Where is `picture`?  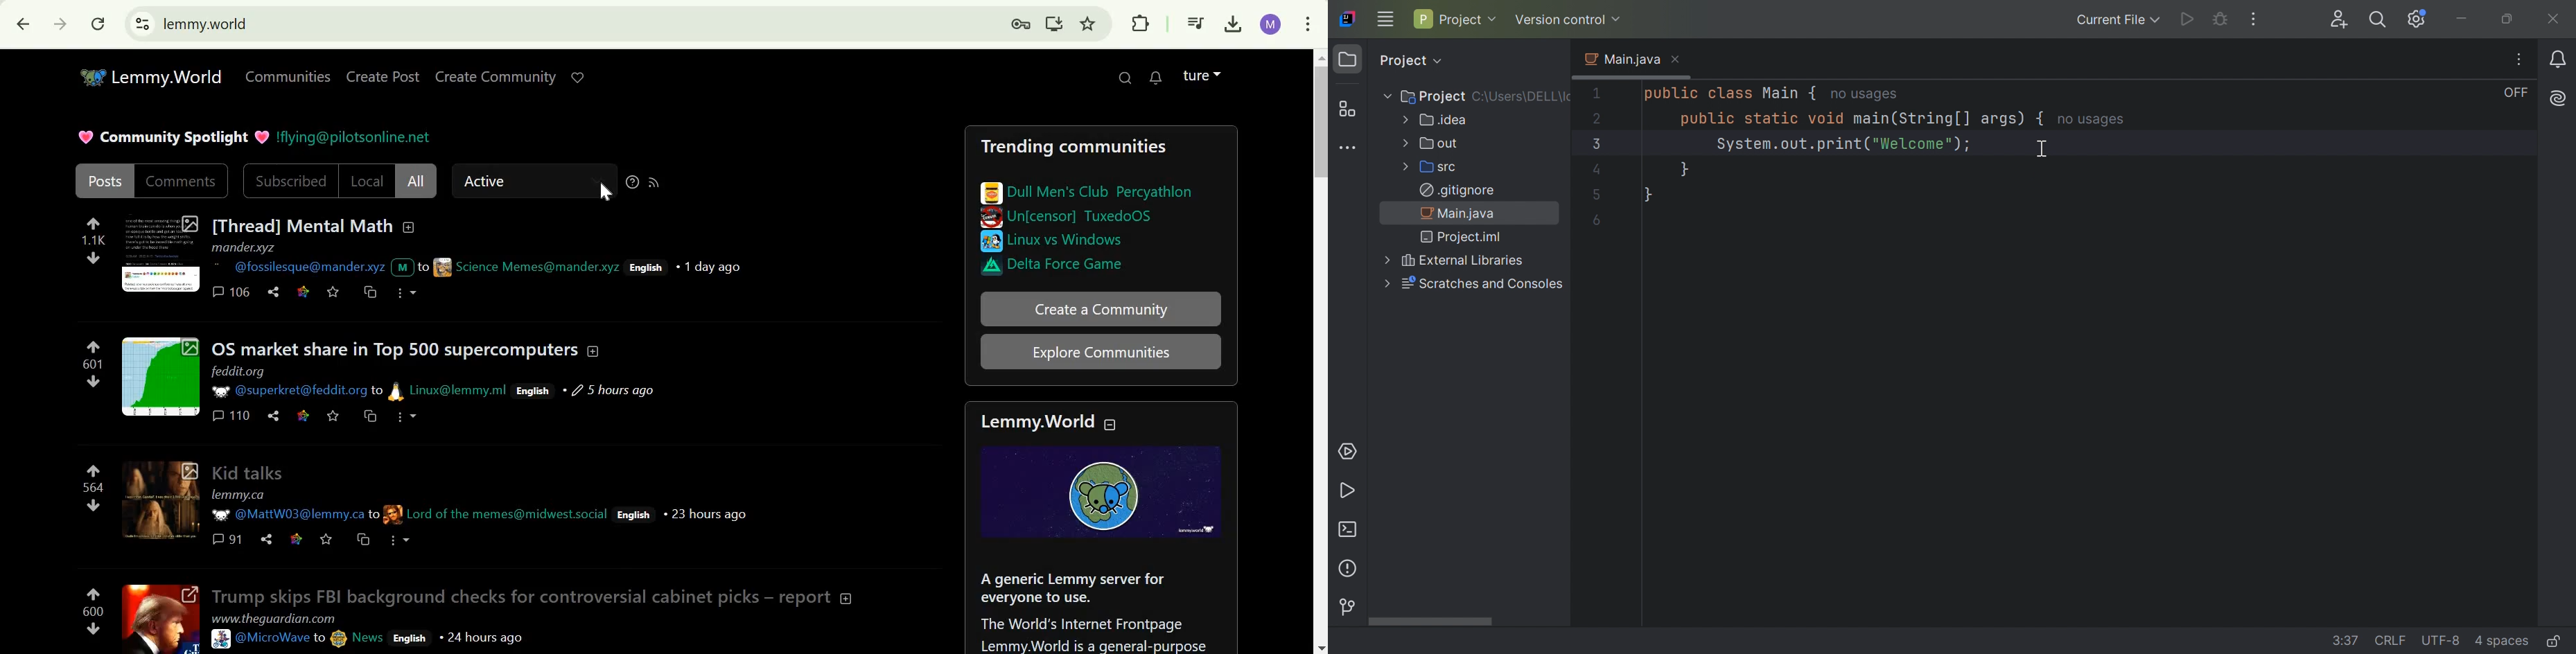 picture is located at coordinates (396, 390).